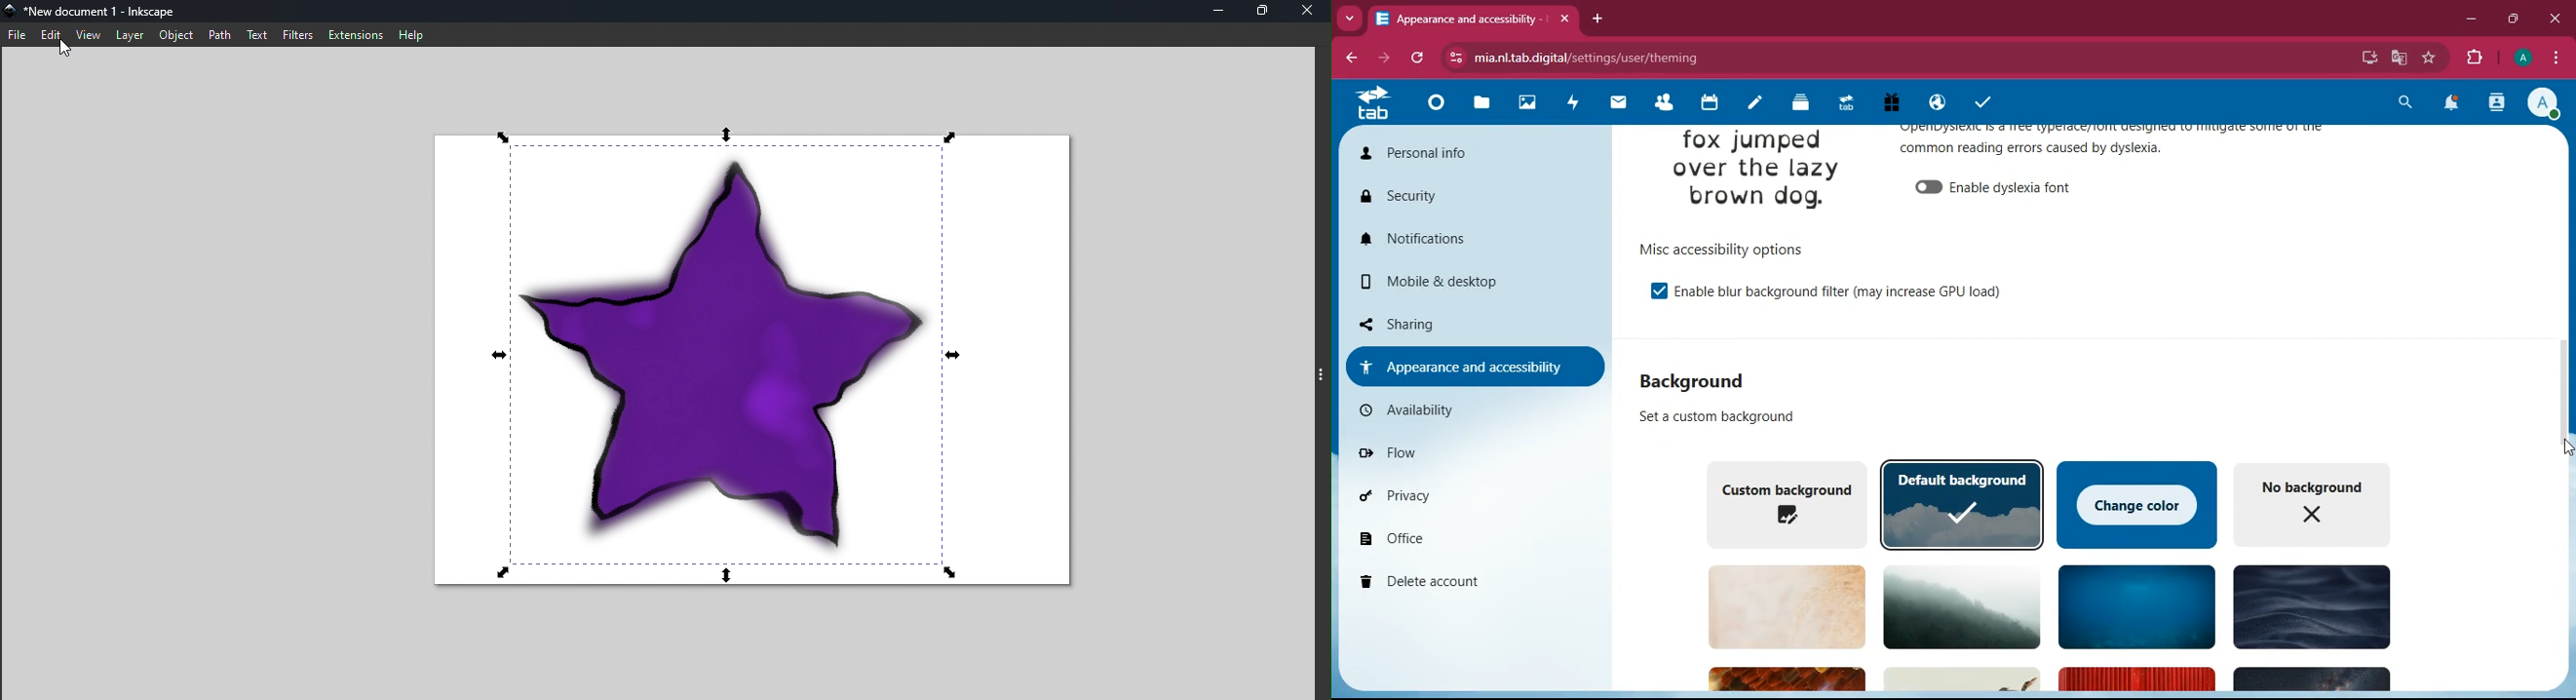 The height and width of the screenshot is (700, 2576). What do you see at coordinates (1620, 106) in the screenshot?
I see `mail` at bounding box center [1620, 106].